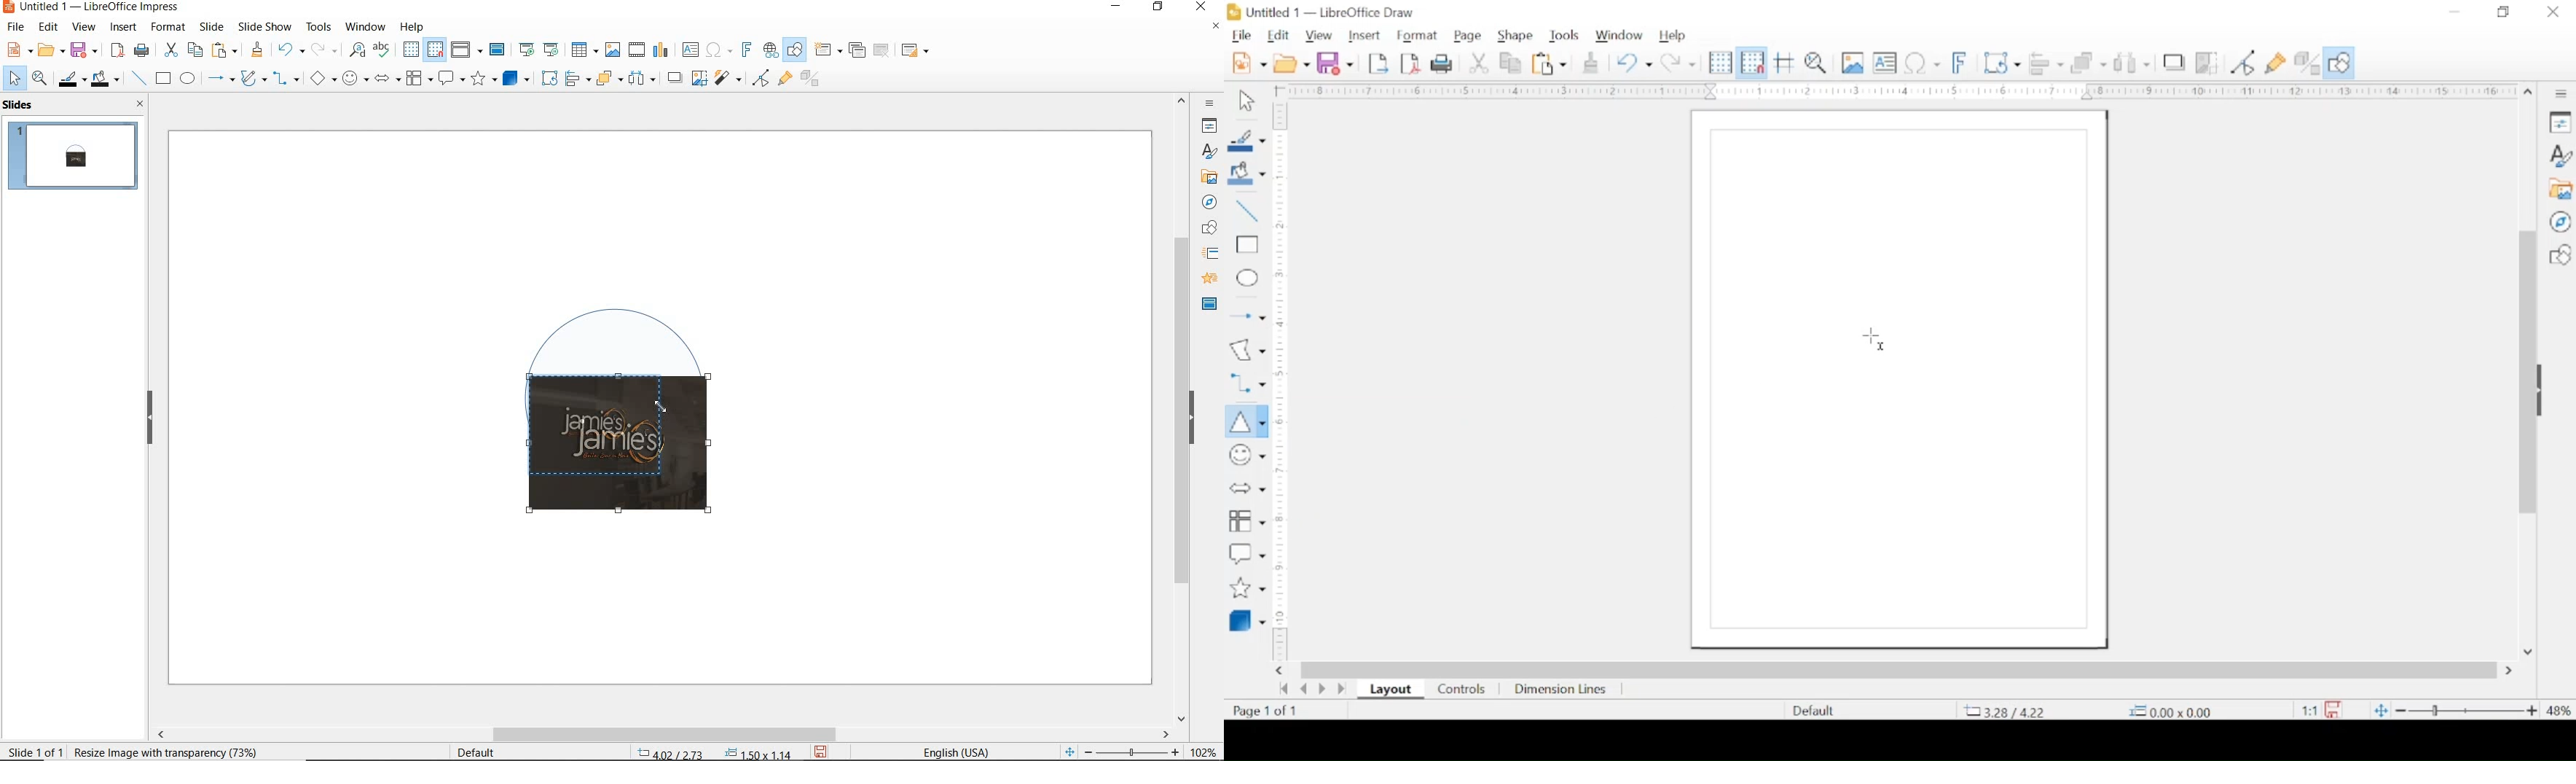 This screenshot has width=2576, height=784. I want to click on insert rectangle, so click(1246, 247).